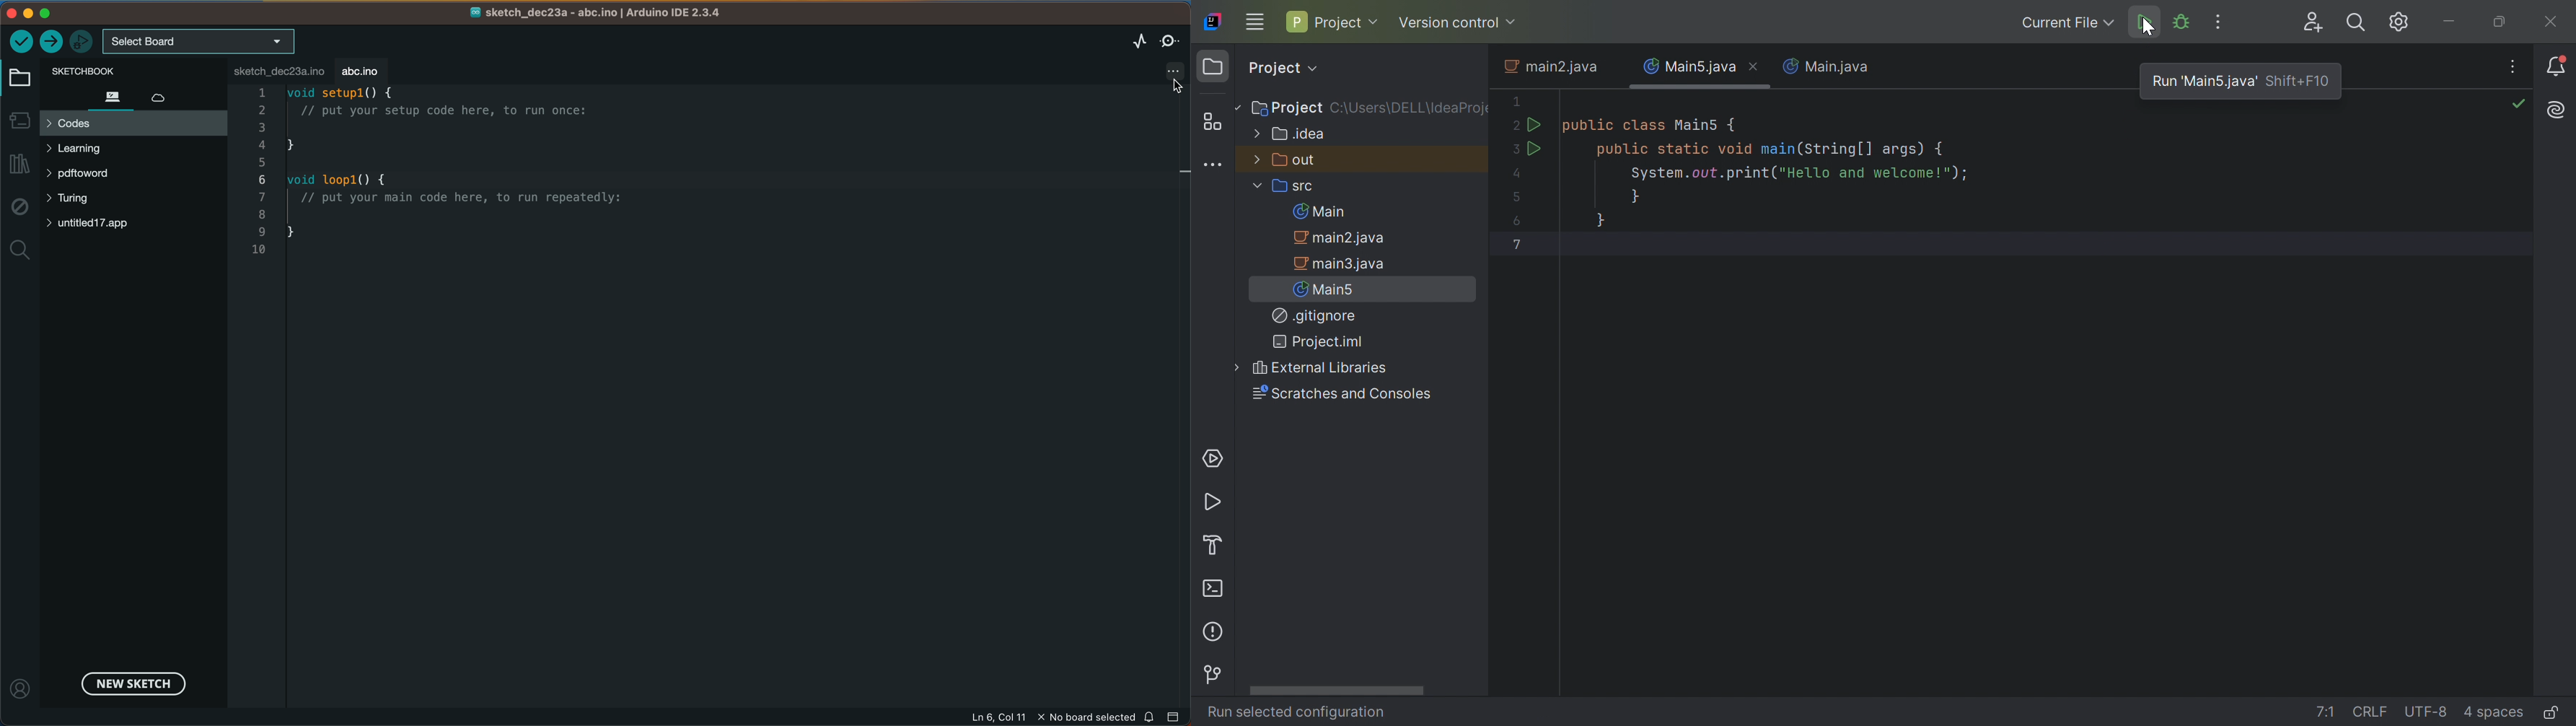 This screenshot has height=728, width=2576. Describe the element at coordinates (1319, 213) in the screenshot. I see `Main` at that location.